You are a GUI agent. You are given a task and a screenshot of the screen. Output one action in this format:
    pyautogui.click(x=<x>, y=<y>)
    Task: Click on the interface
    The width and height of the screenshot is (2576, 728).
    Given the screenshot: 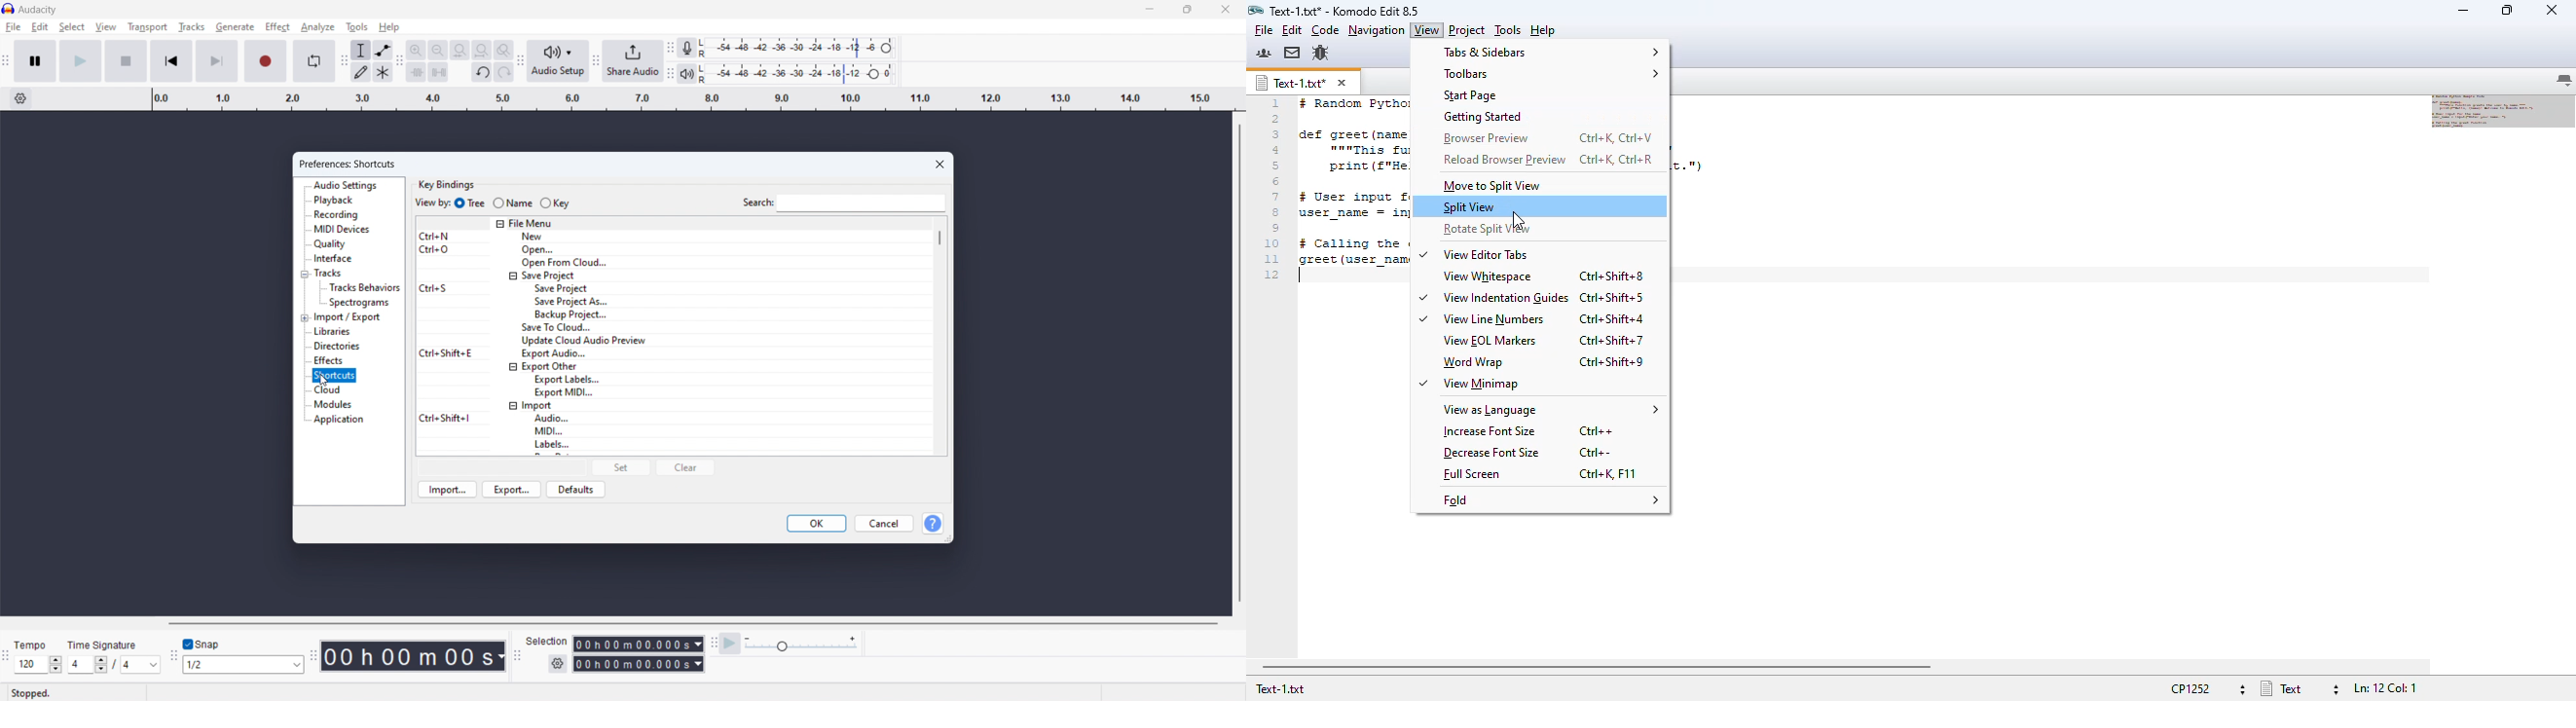 What is the action you would take?
    pyautogui.click(x=332, y=258)
    